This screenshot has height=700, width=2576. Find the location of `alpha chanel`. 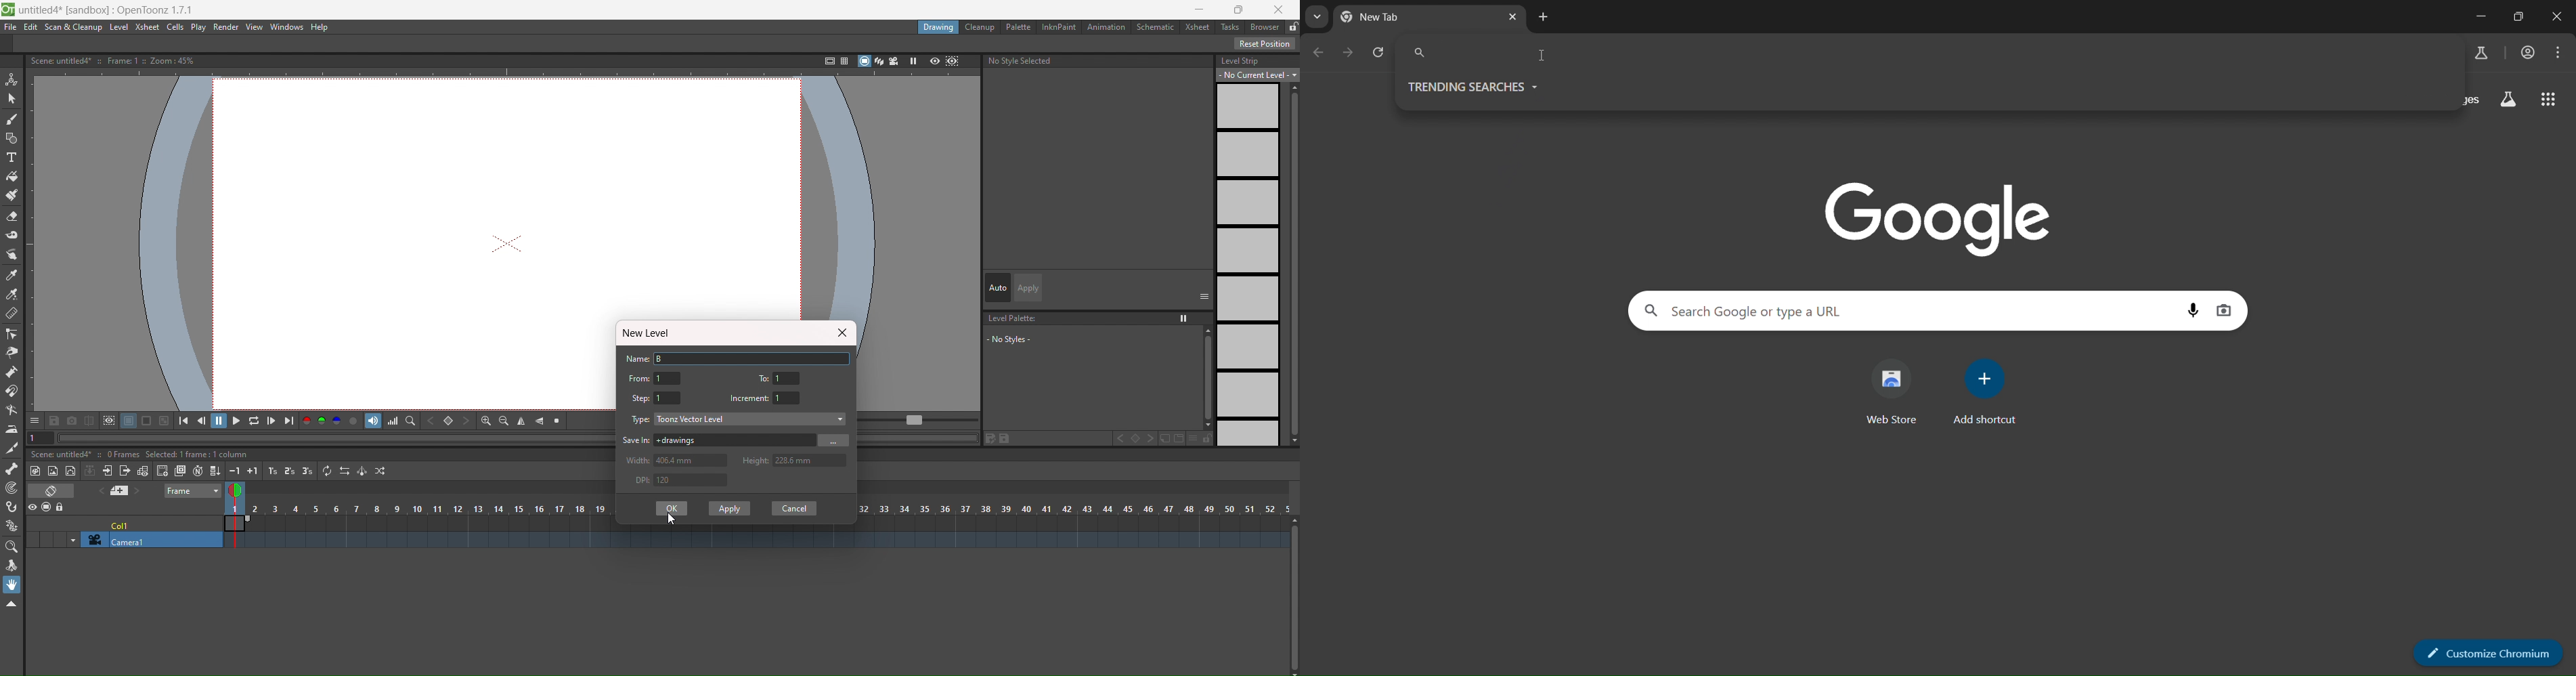

alpha chanel is located at coordinates (354, 420).